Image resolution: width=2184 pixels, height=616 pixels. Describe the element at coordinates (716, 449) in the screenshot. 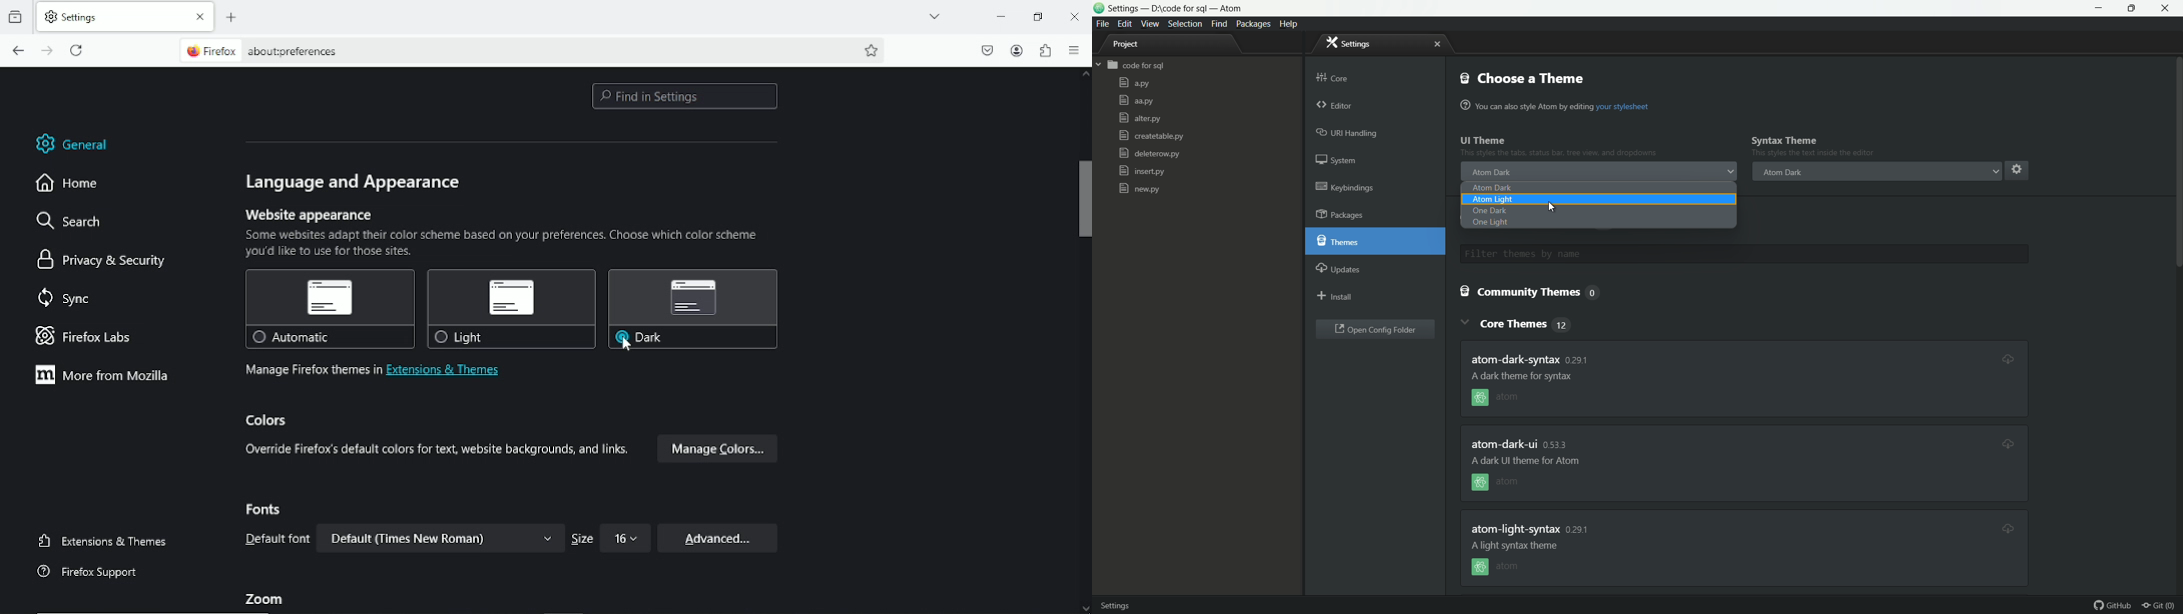

I see `Manage Colors...` at that location.